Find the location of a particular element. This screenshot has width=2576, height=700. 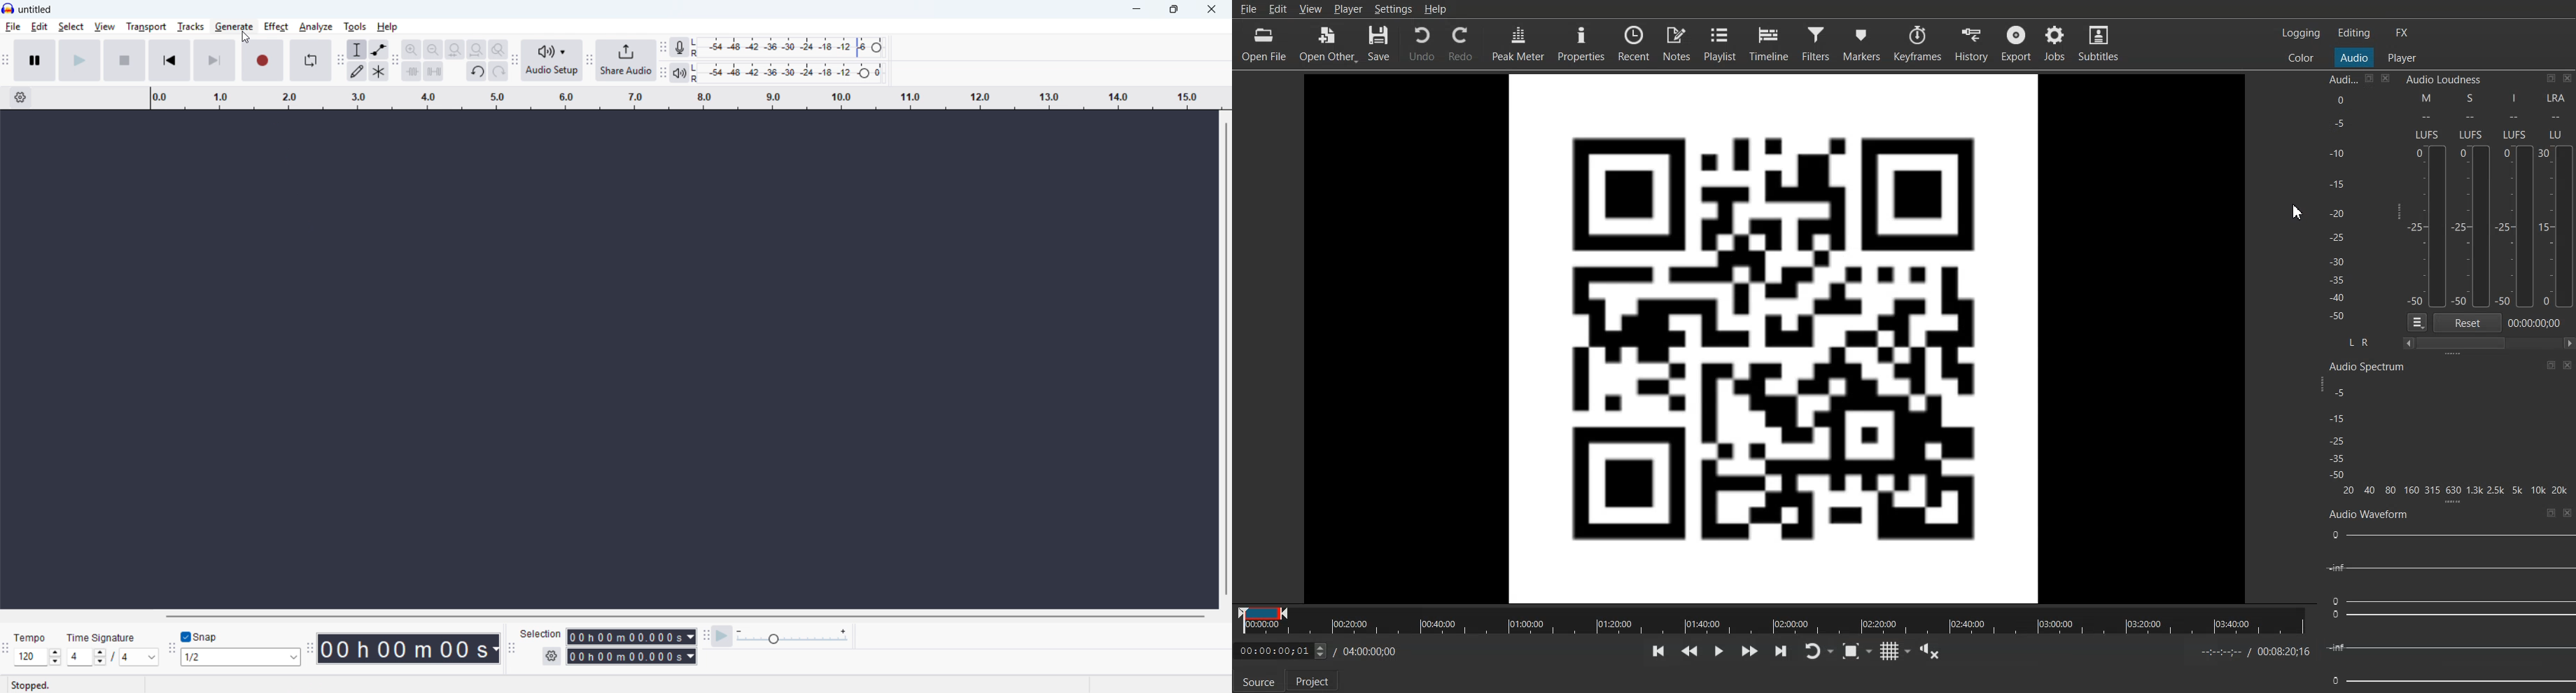

icon is located at coordinates (2549, 365).